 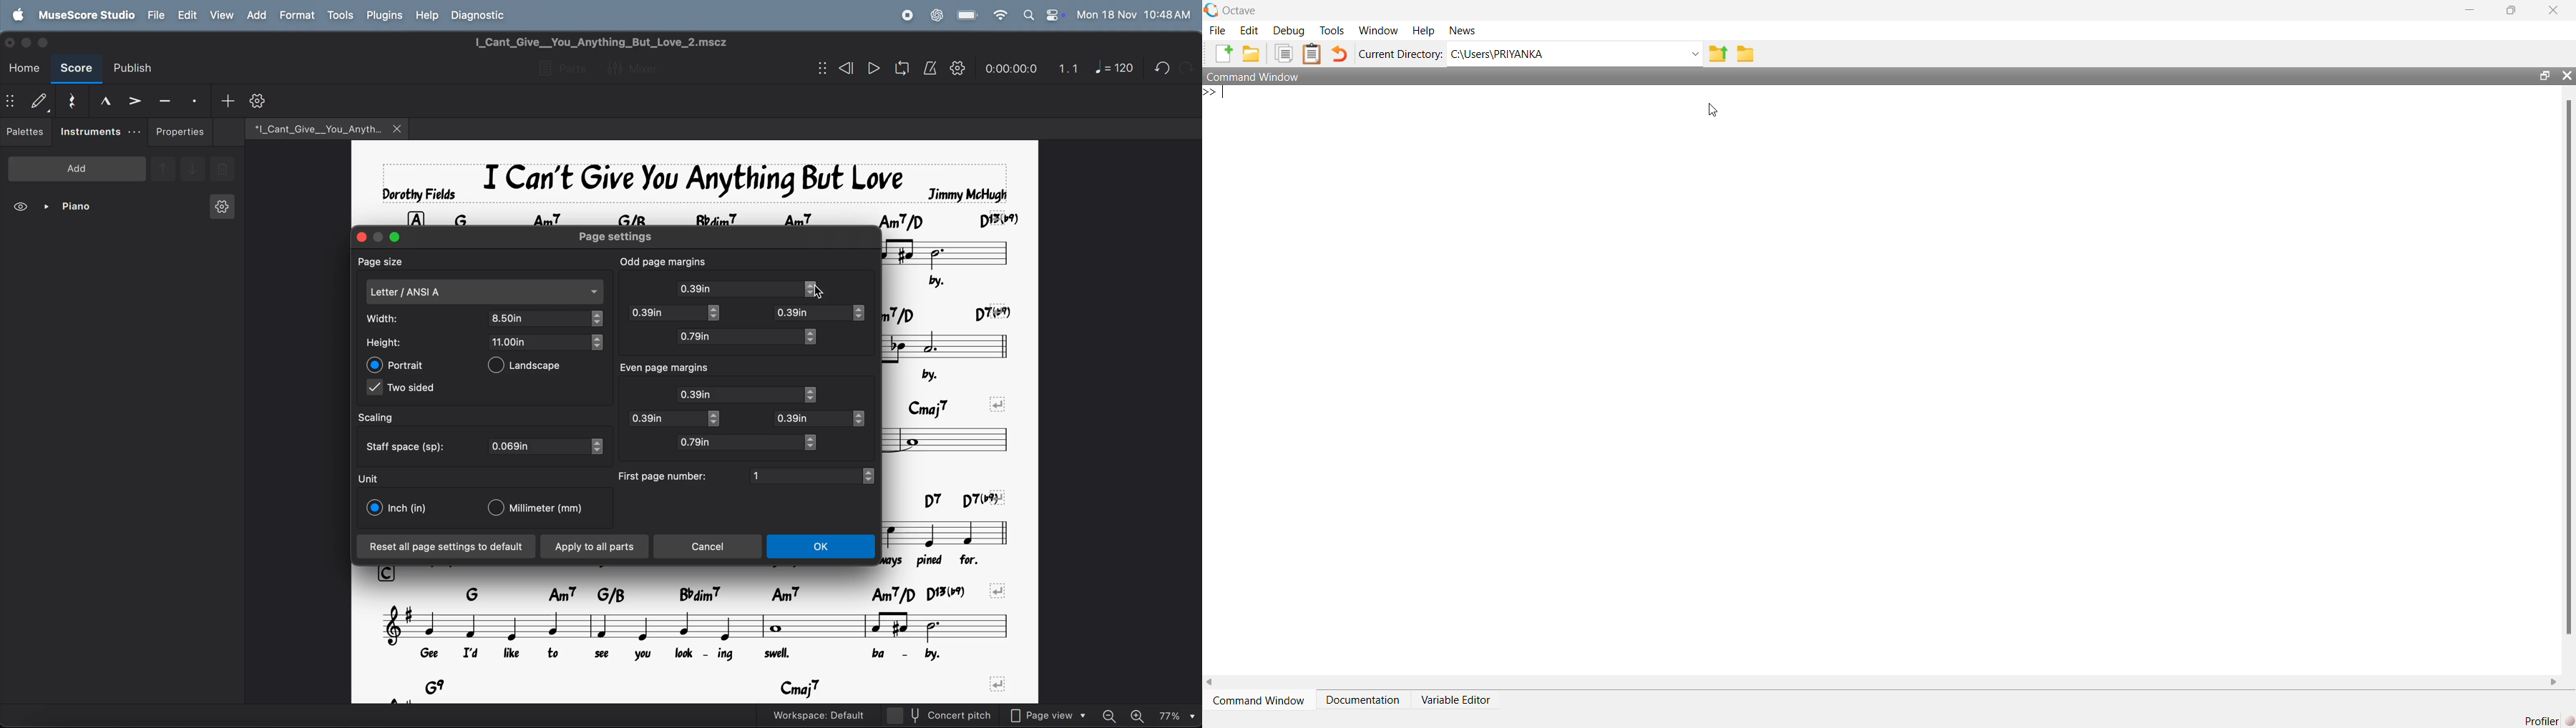 What do you see at coordinates (1467, 31) in the screenshot?
I see `news` at bounding box center [1467, 31].